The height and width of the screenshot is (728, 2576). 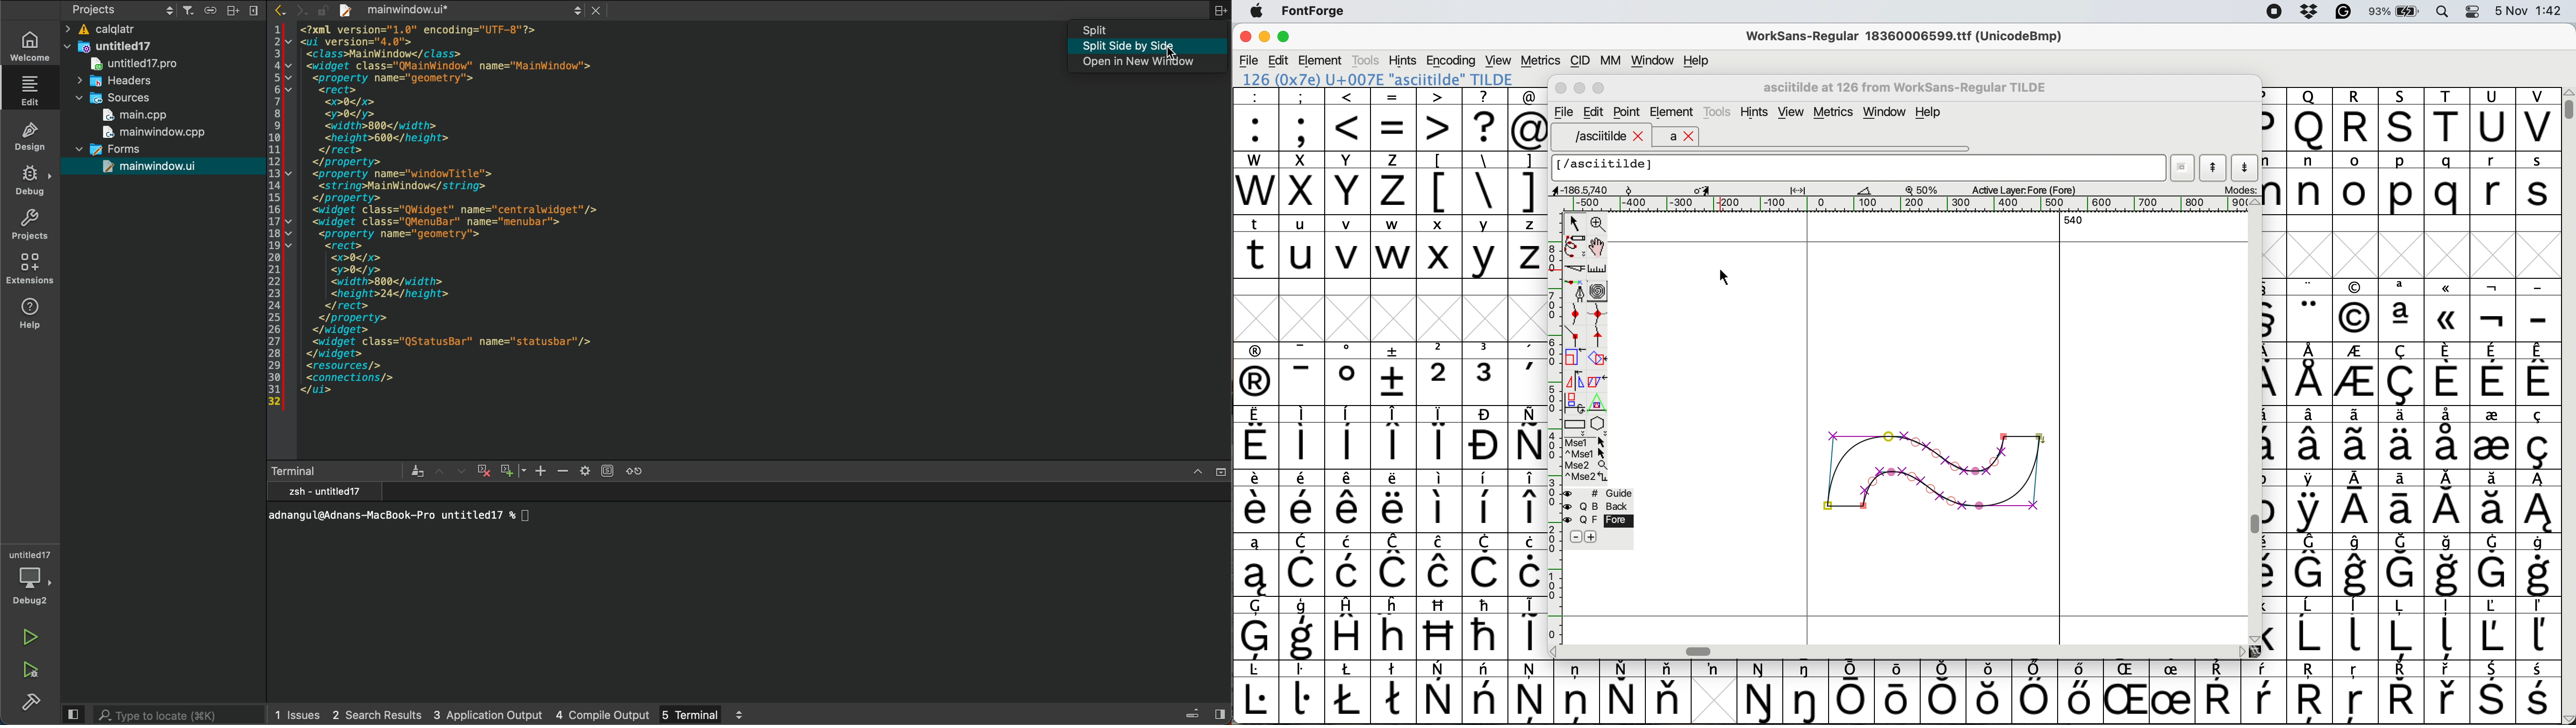 What do you see at coordinates (1394, 120) in the screenshot?
I see `=` at bounding box center [1394, 120].